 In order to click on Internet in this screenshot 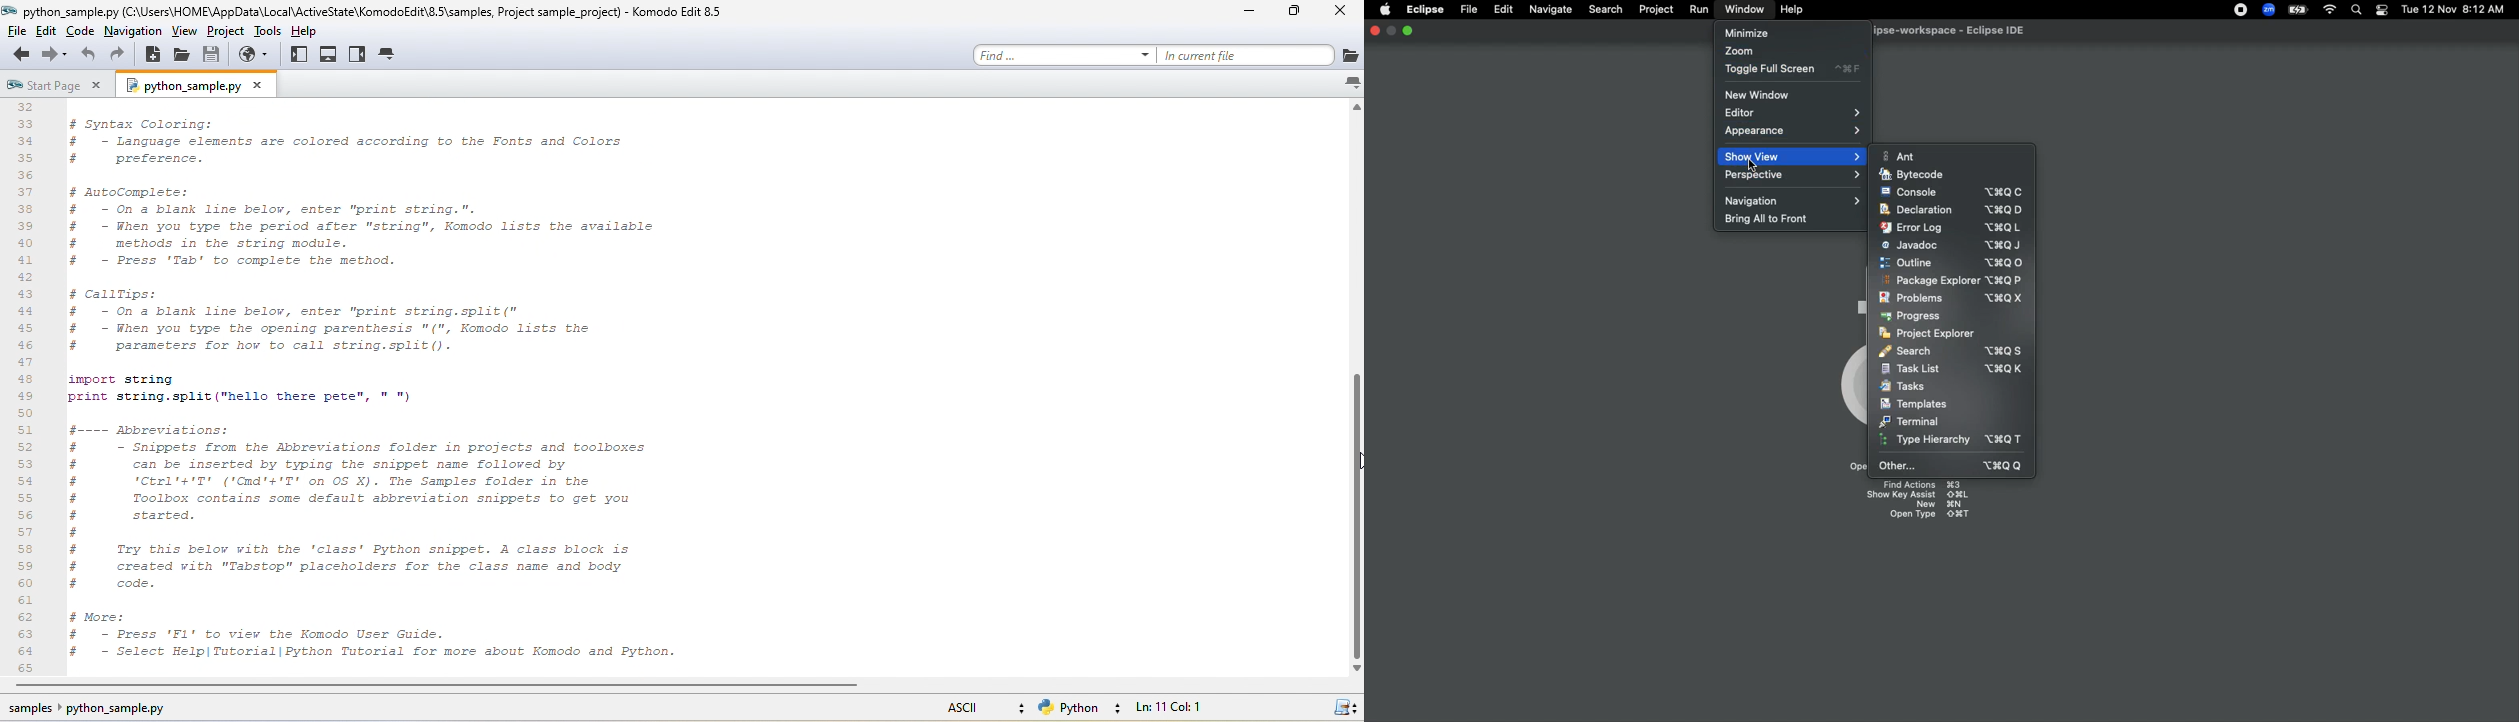, I will do `click(2328, 10)`.